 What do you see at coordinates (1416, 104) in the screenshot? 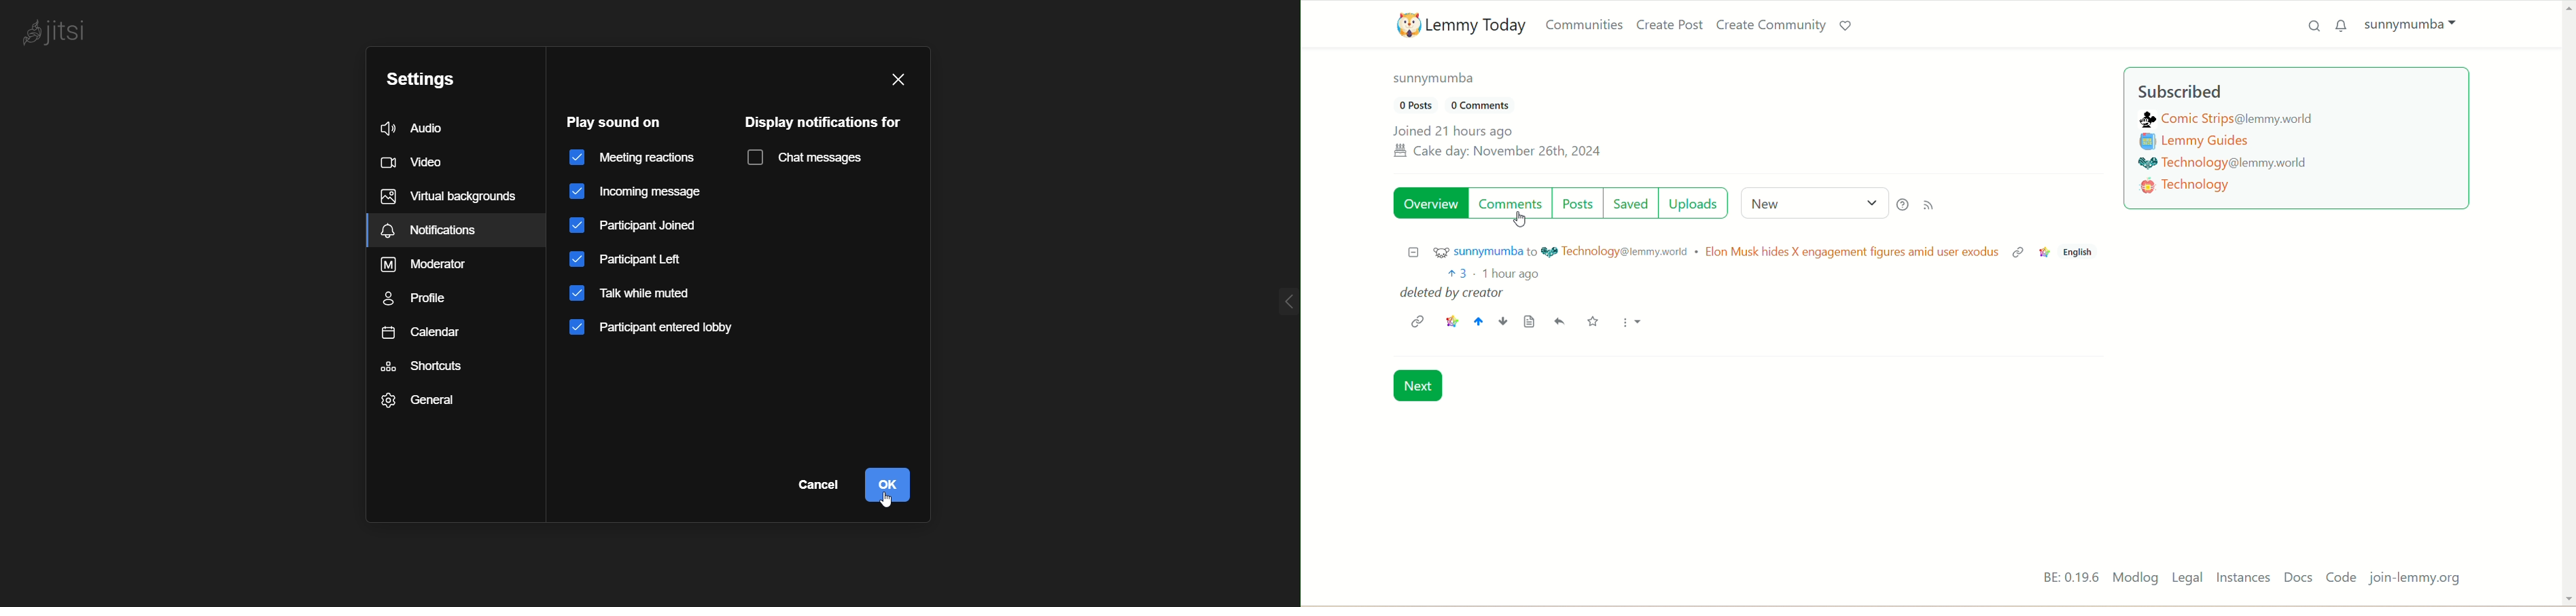
I see `0 posts` at bounding box center [1416, 104].